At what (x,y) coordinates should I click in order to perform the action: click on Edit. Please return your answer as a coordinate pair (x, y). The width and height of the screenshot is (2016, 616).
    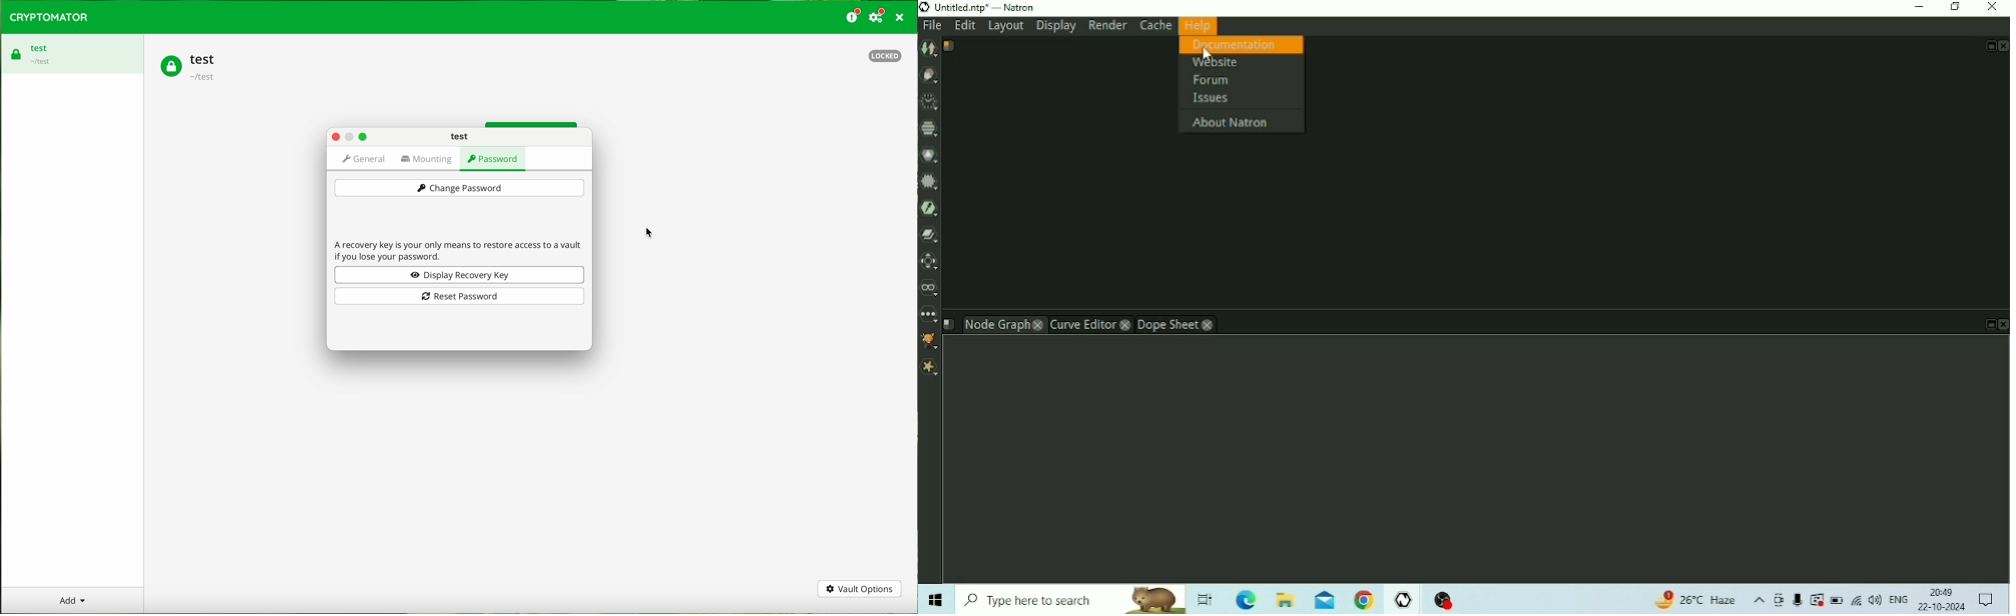
    Looking at the image, I should click on (965, 25).